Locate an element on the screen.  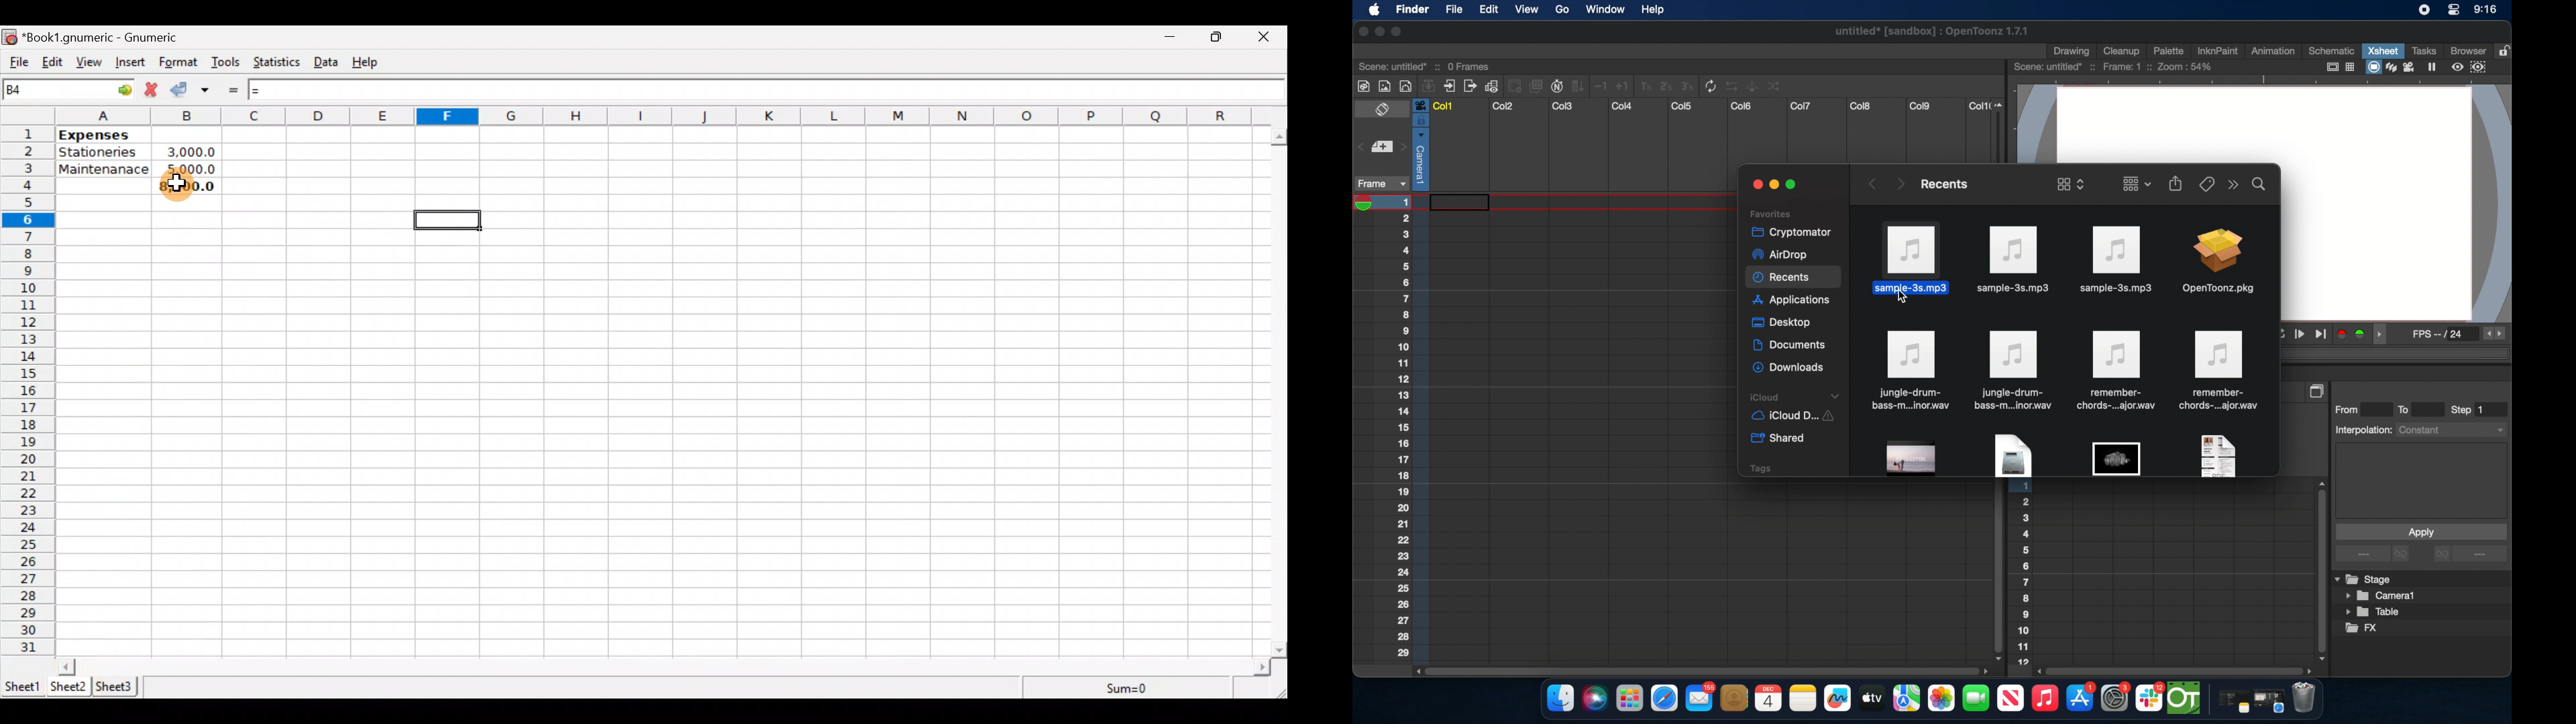
Cancel change is located at coordinates (154, 91).